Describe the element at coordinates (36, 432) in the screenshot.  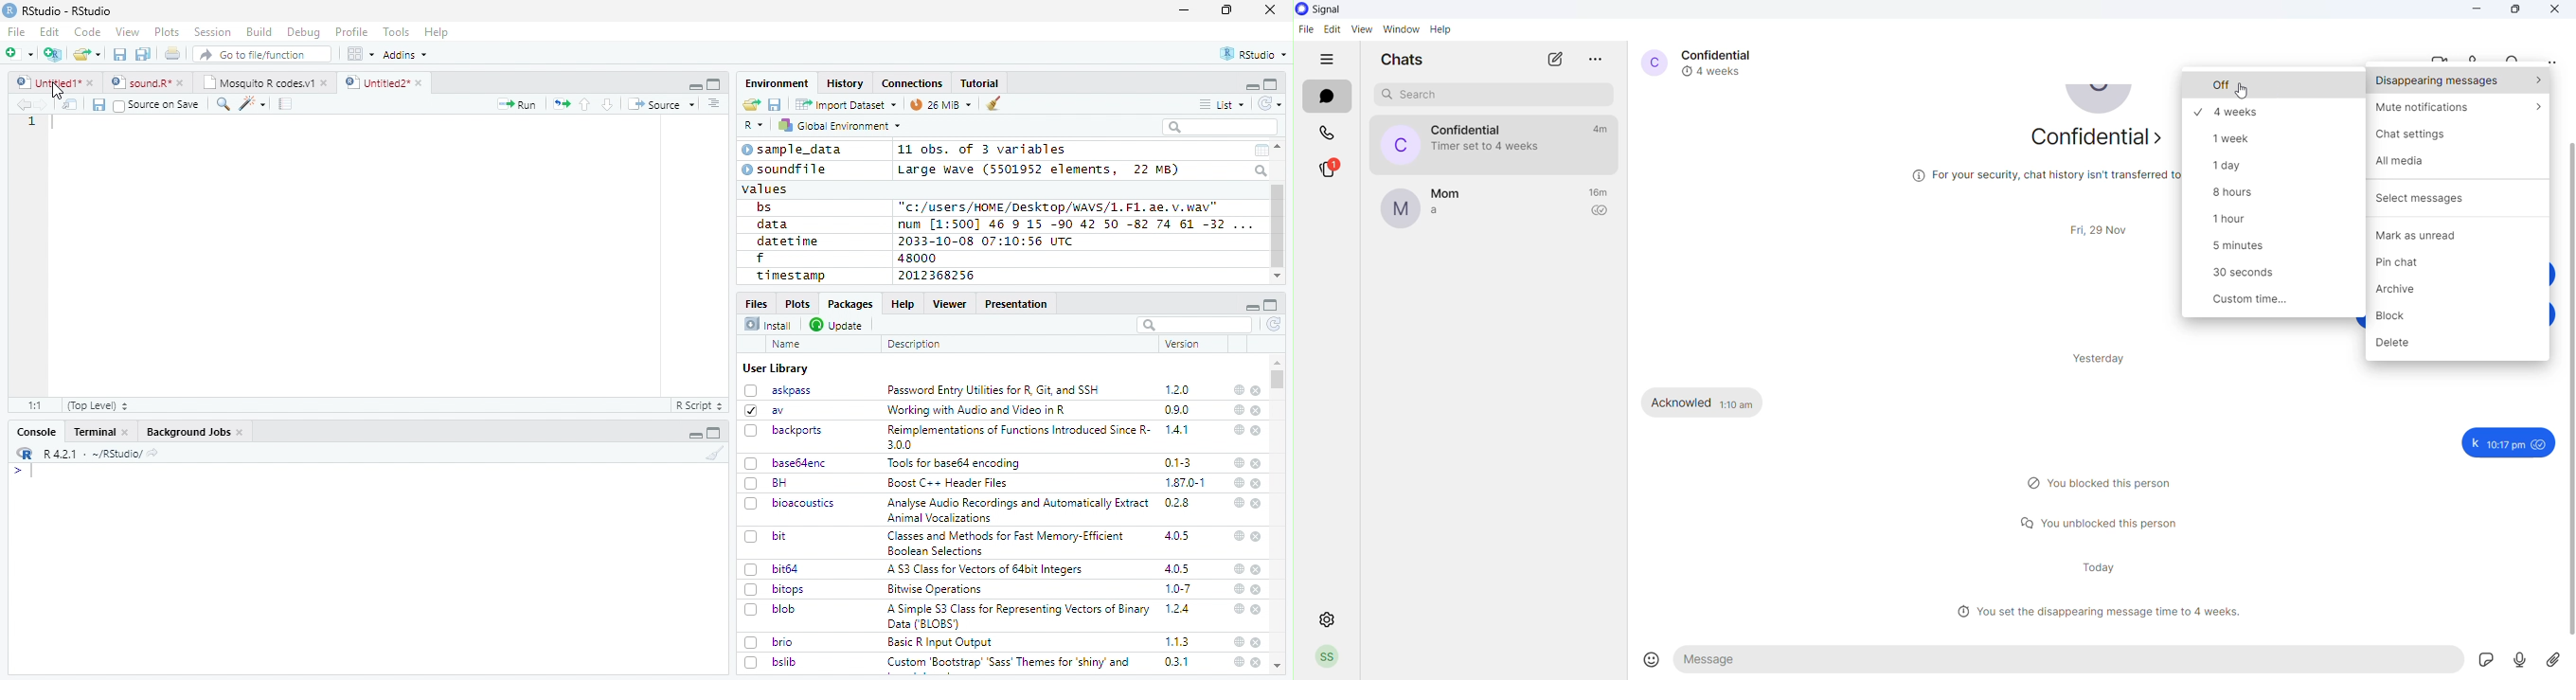
I see `Console` at that location.